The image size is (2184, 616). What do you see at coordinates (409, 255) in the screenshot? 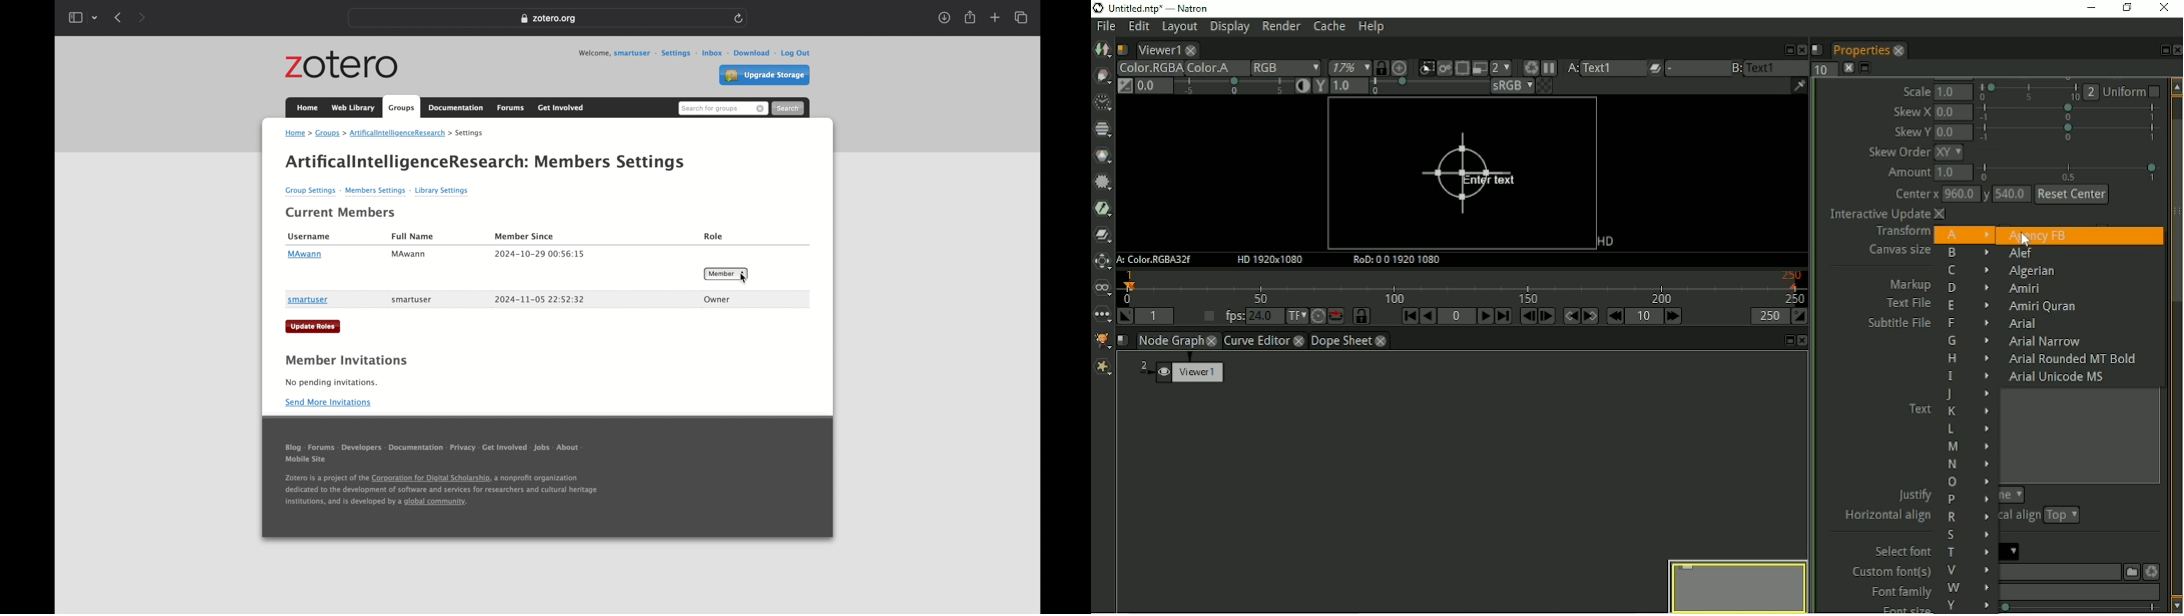
I see `MAwann` at bounding box center [409, 255].